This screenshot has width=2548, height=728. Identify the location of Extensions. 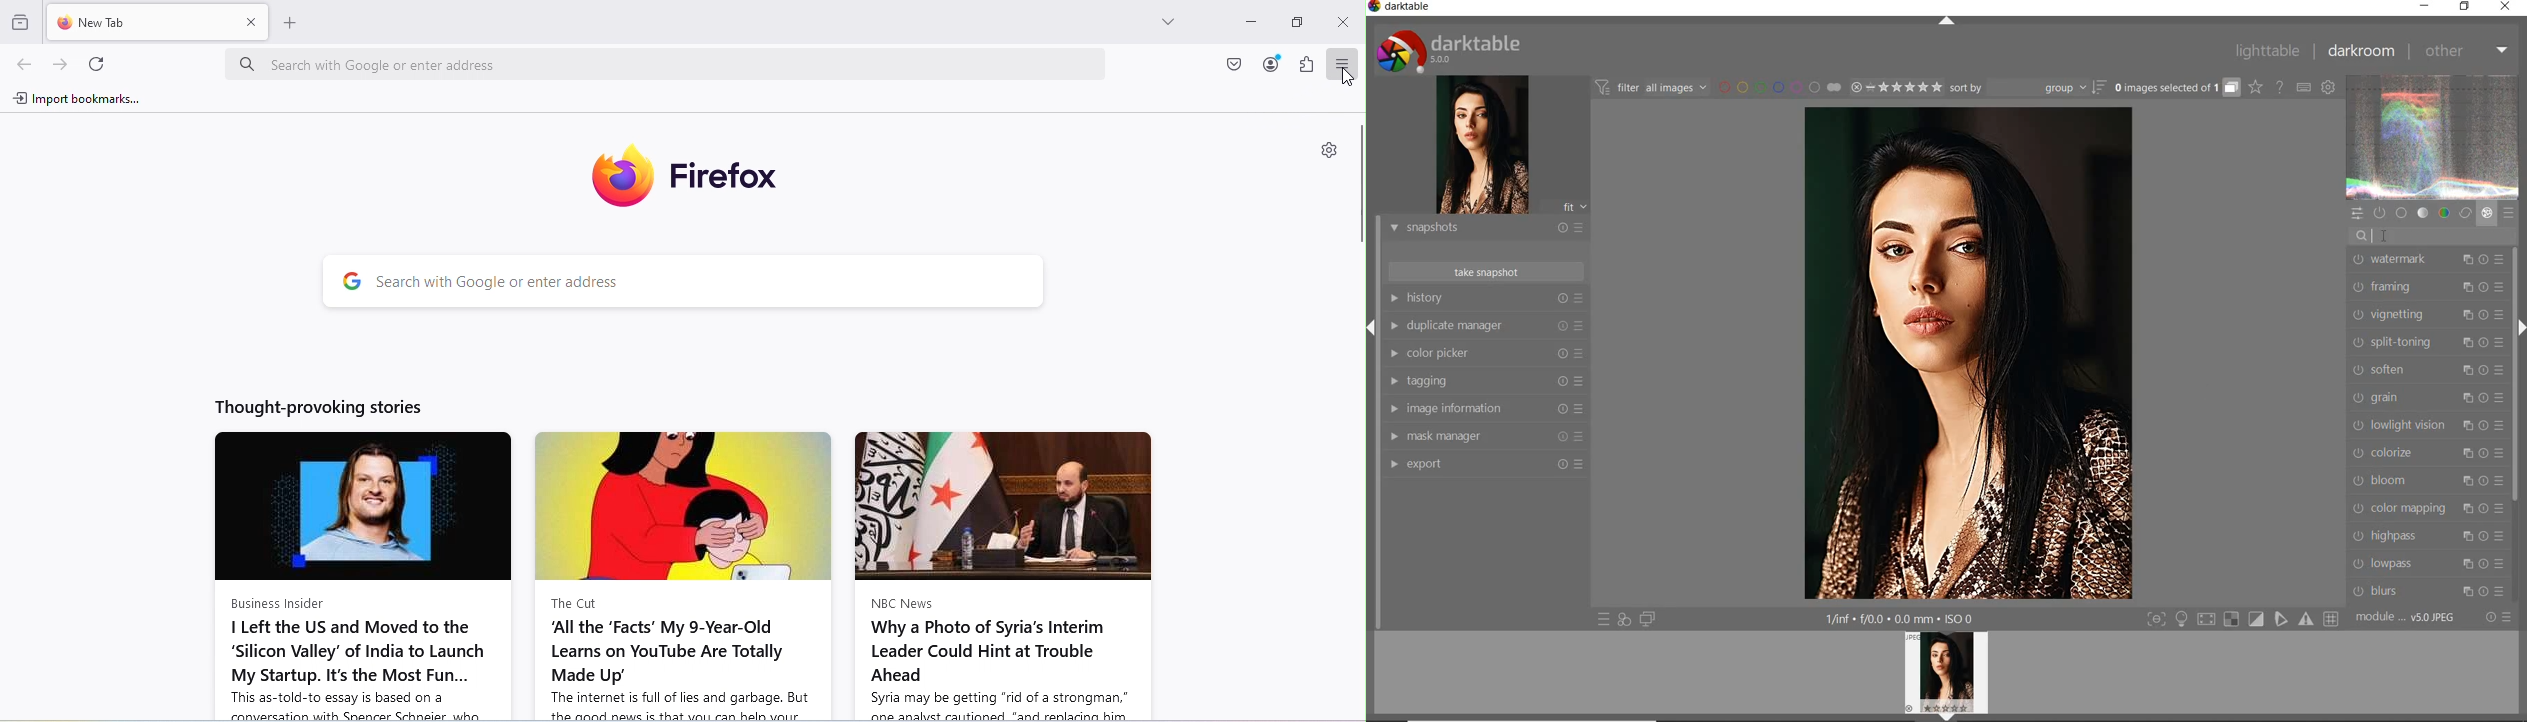
(1303, 66).